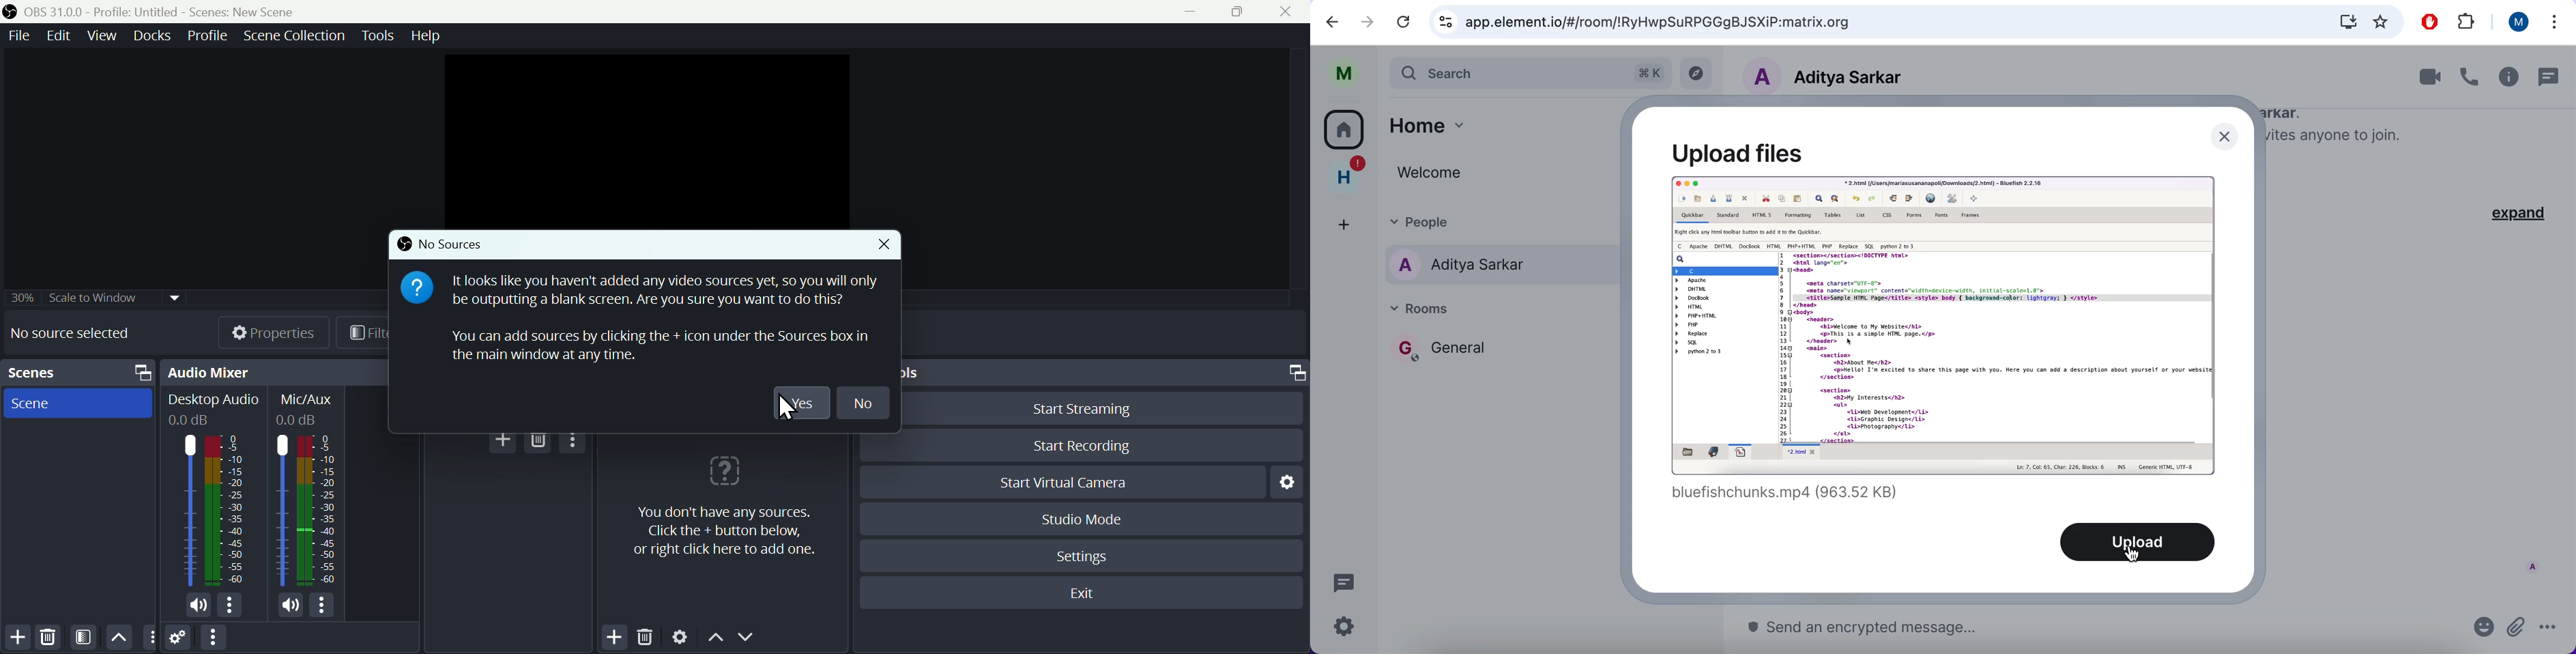 The width and height of the screenshot is (2576, 672). Describe the element at coordinates (207, 35) in the screenshot. I see `Profile` at that location.